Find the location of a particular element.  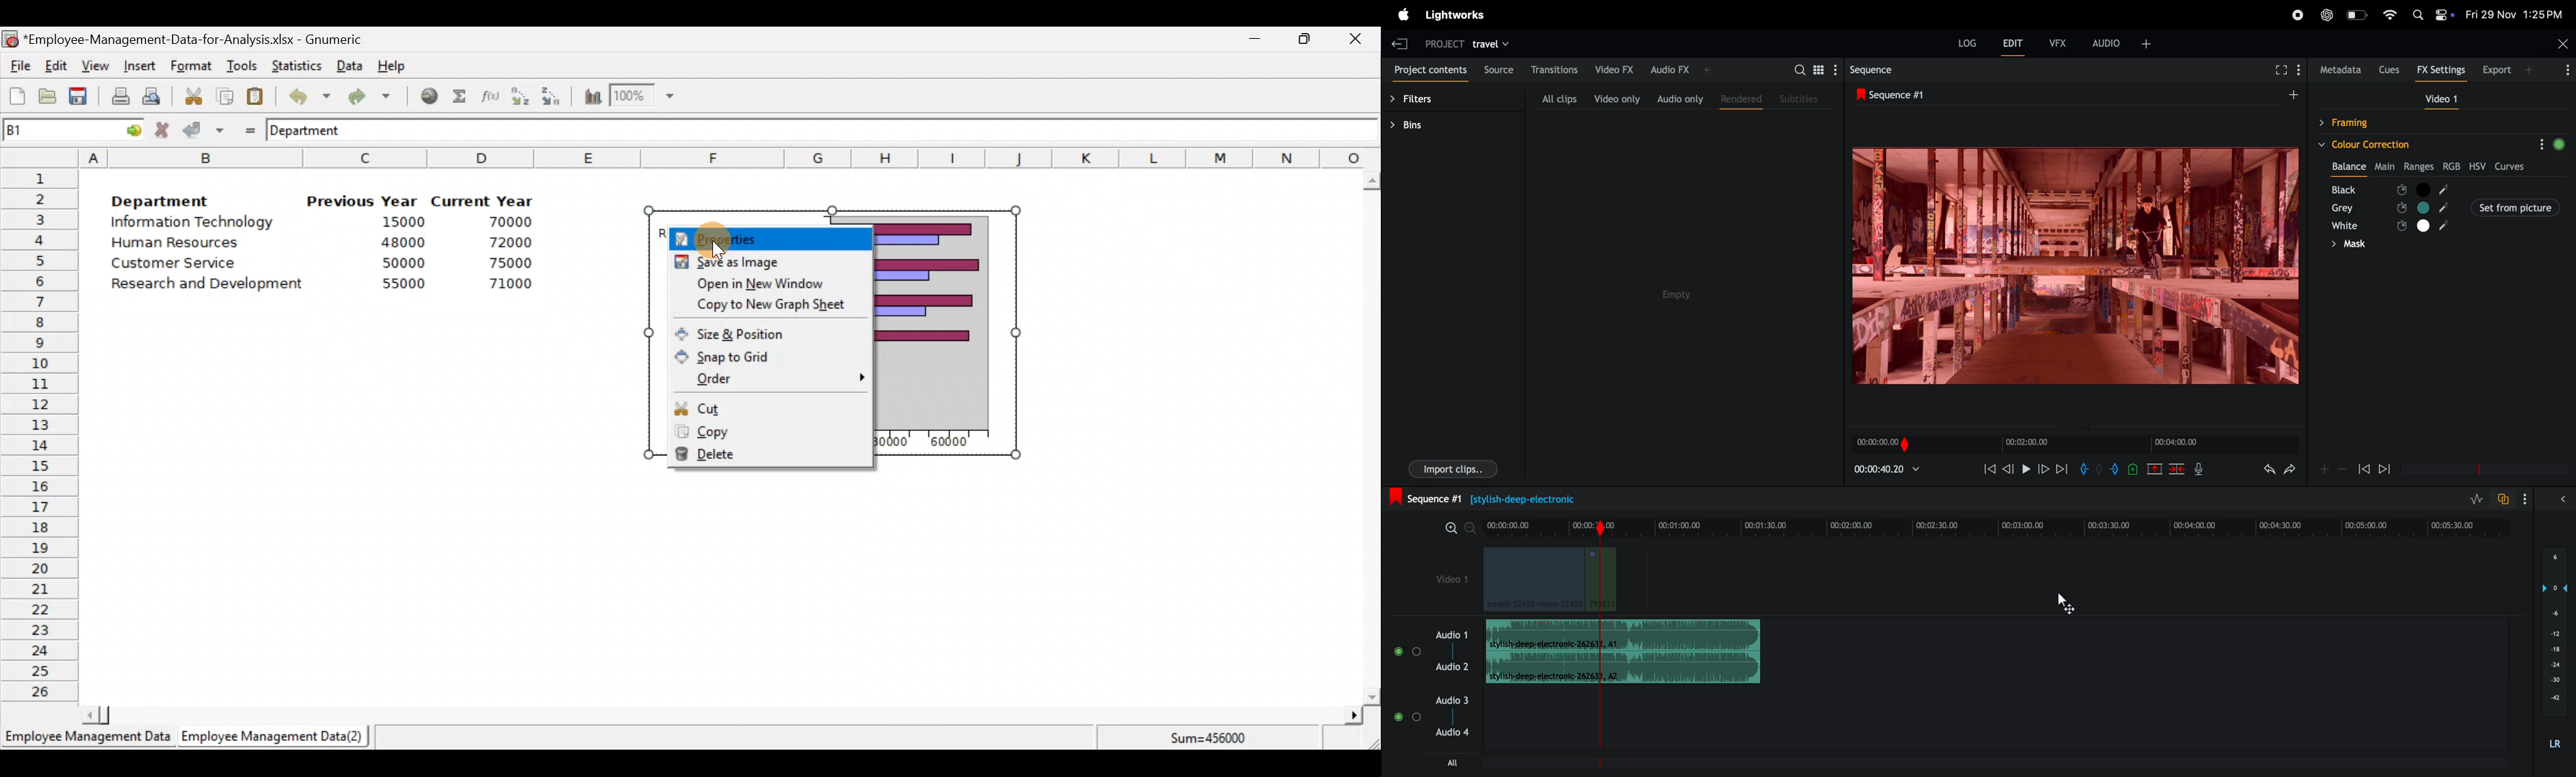

Rows is located at coordinates (40, 432).